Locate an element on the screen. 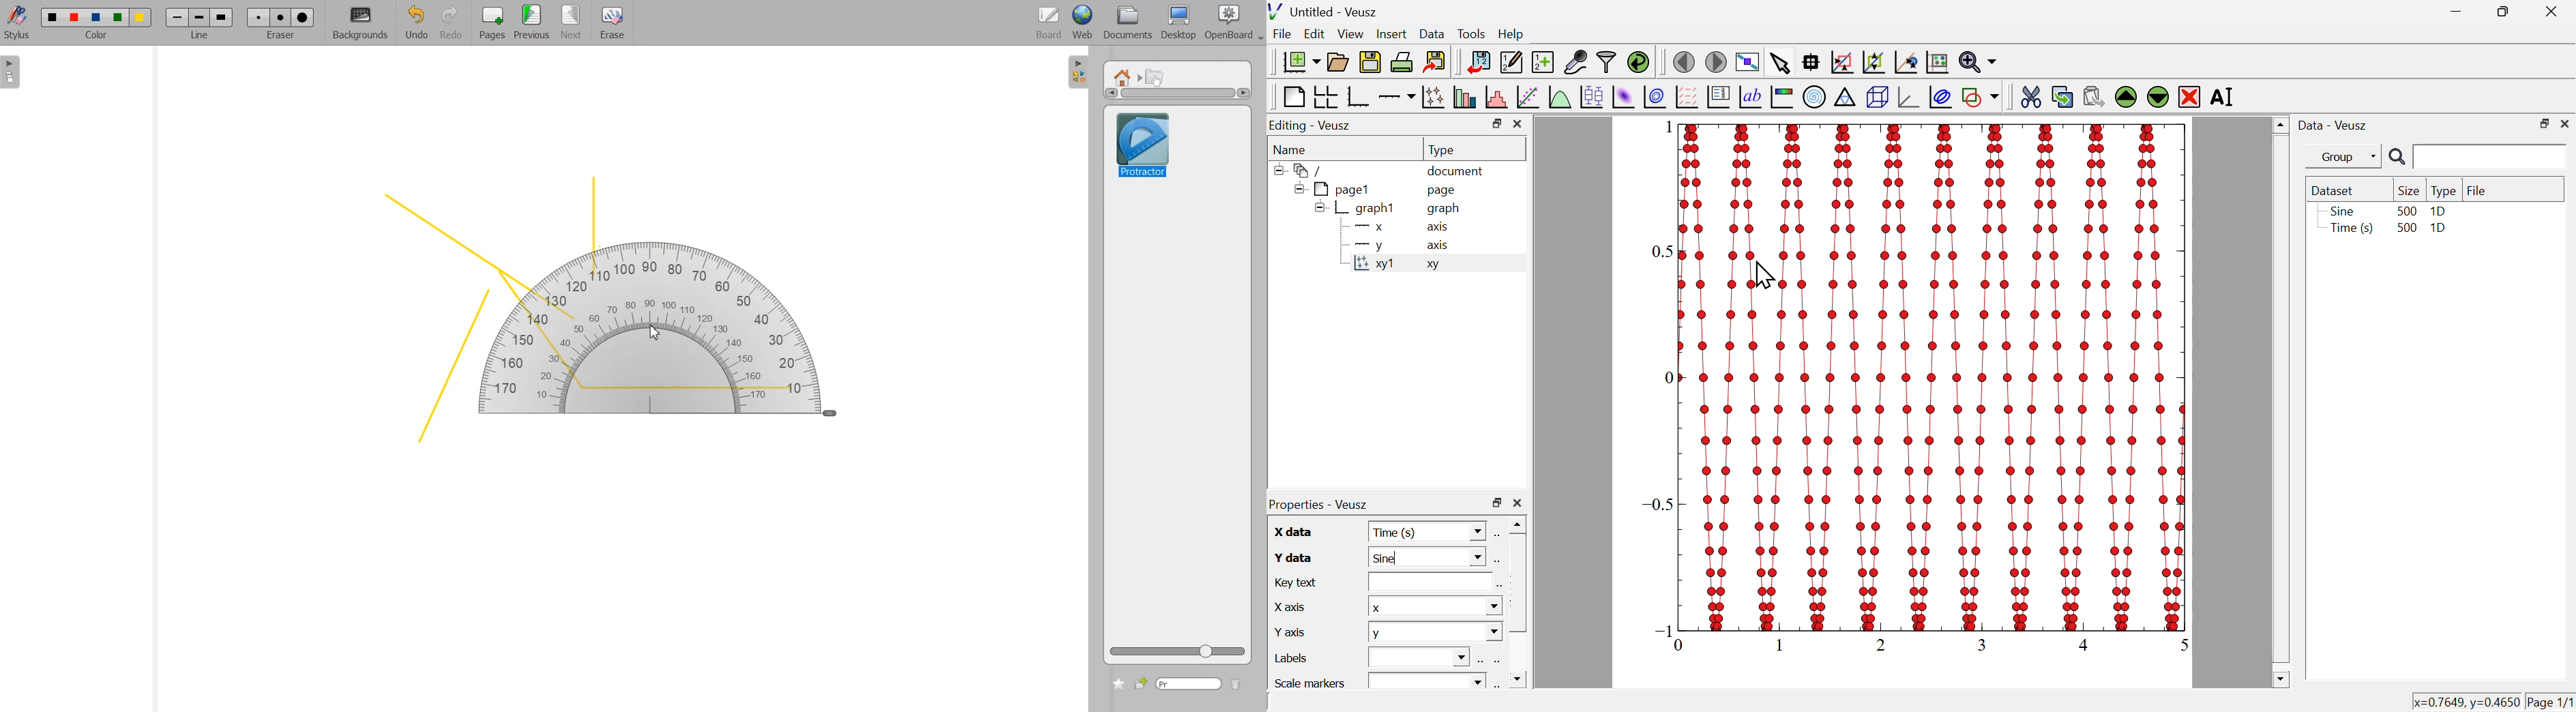 The width and height of the screenshot is (2576, 728). zoom out of graph axes is located at coordinates (1874, 62).